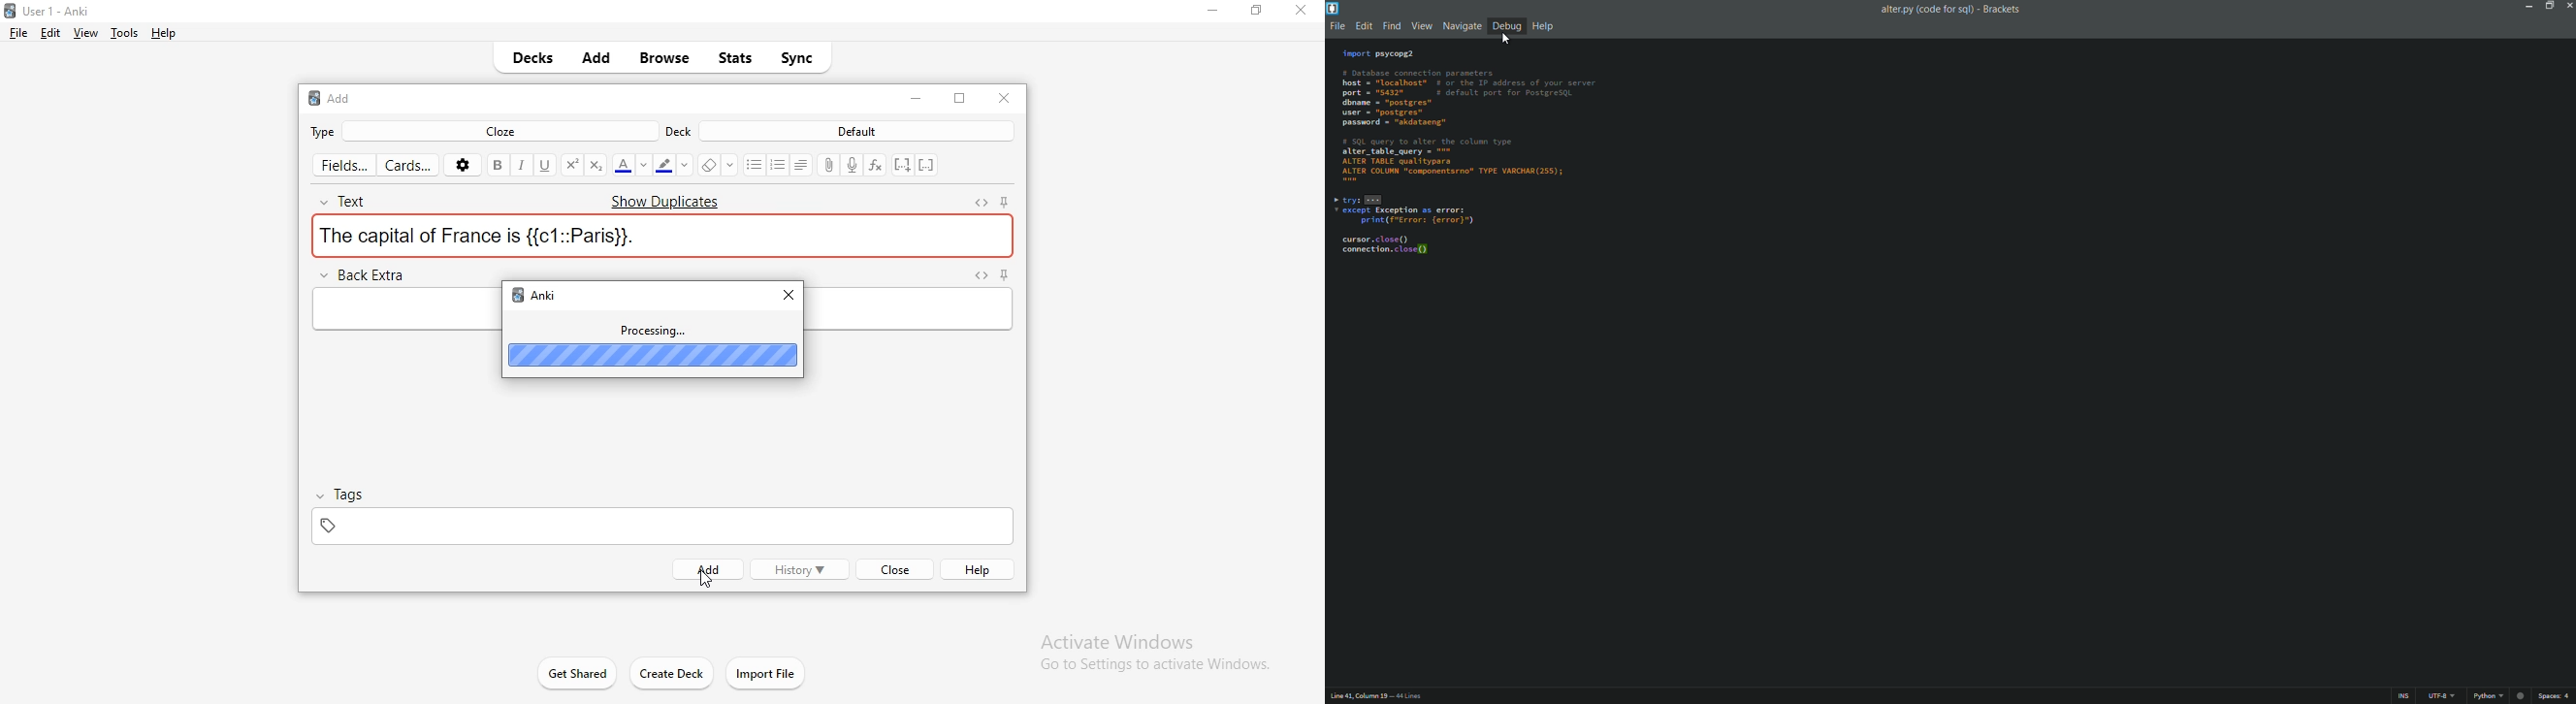  What do you see at coordinates (367, 272) in the screenshot?
I see `back extra` at bounding box center [367, 272].